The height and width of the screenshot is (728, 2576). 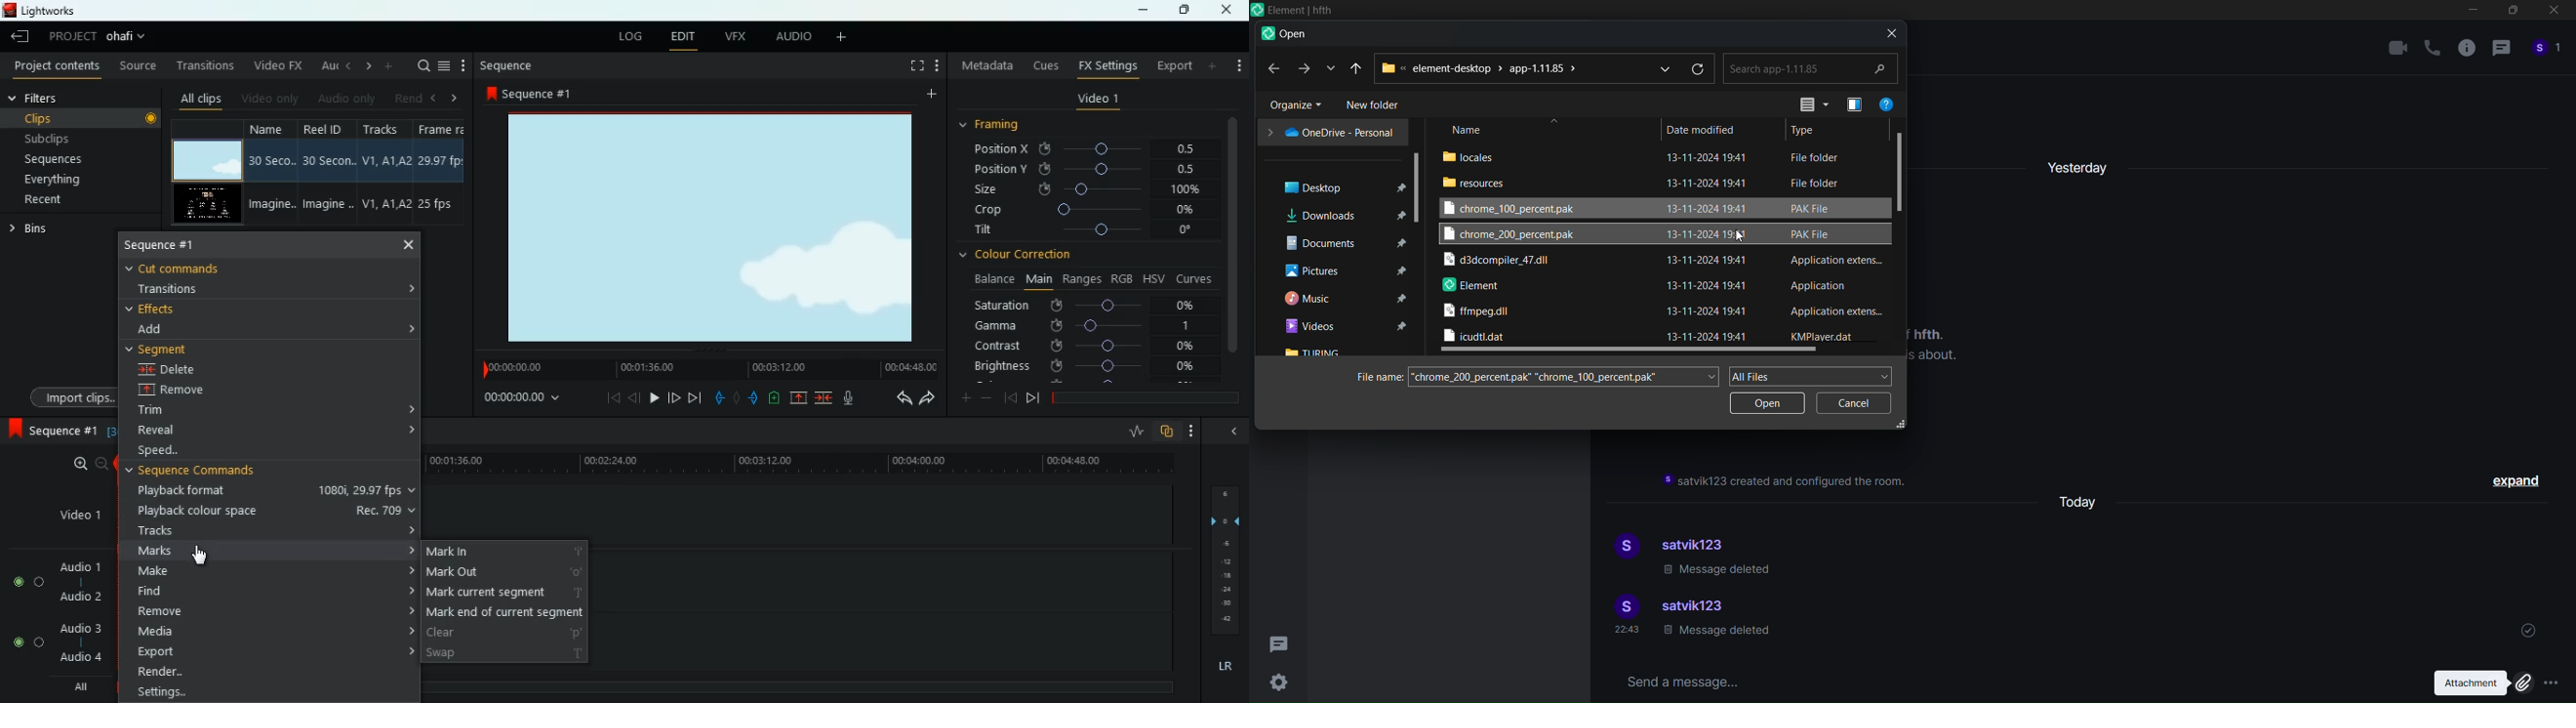 I want to click on Cursor, so click(x=1740, y=235).